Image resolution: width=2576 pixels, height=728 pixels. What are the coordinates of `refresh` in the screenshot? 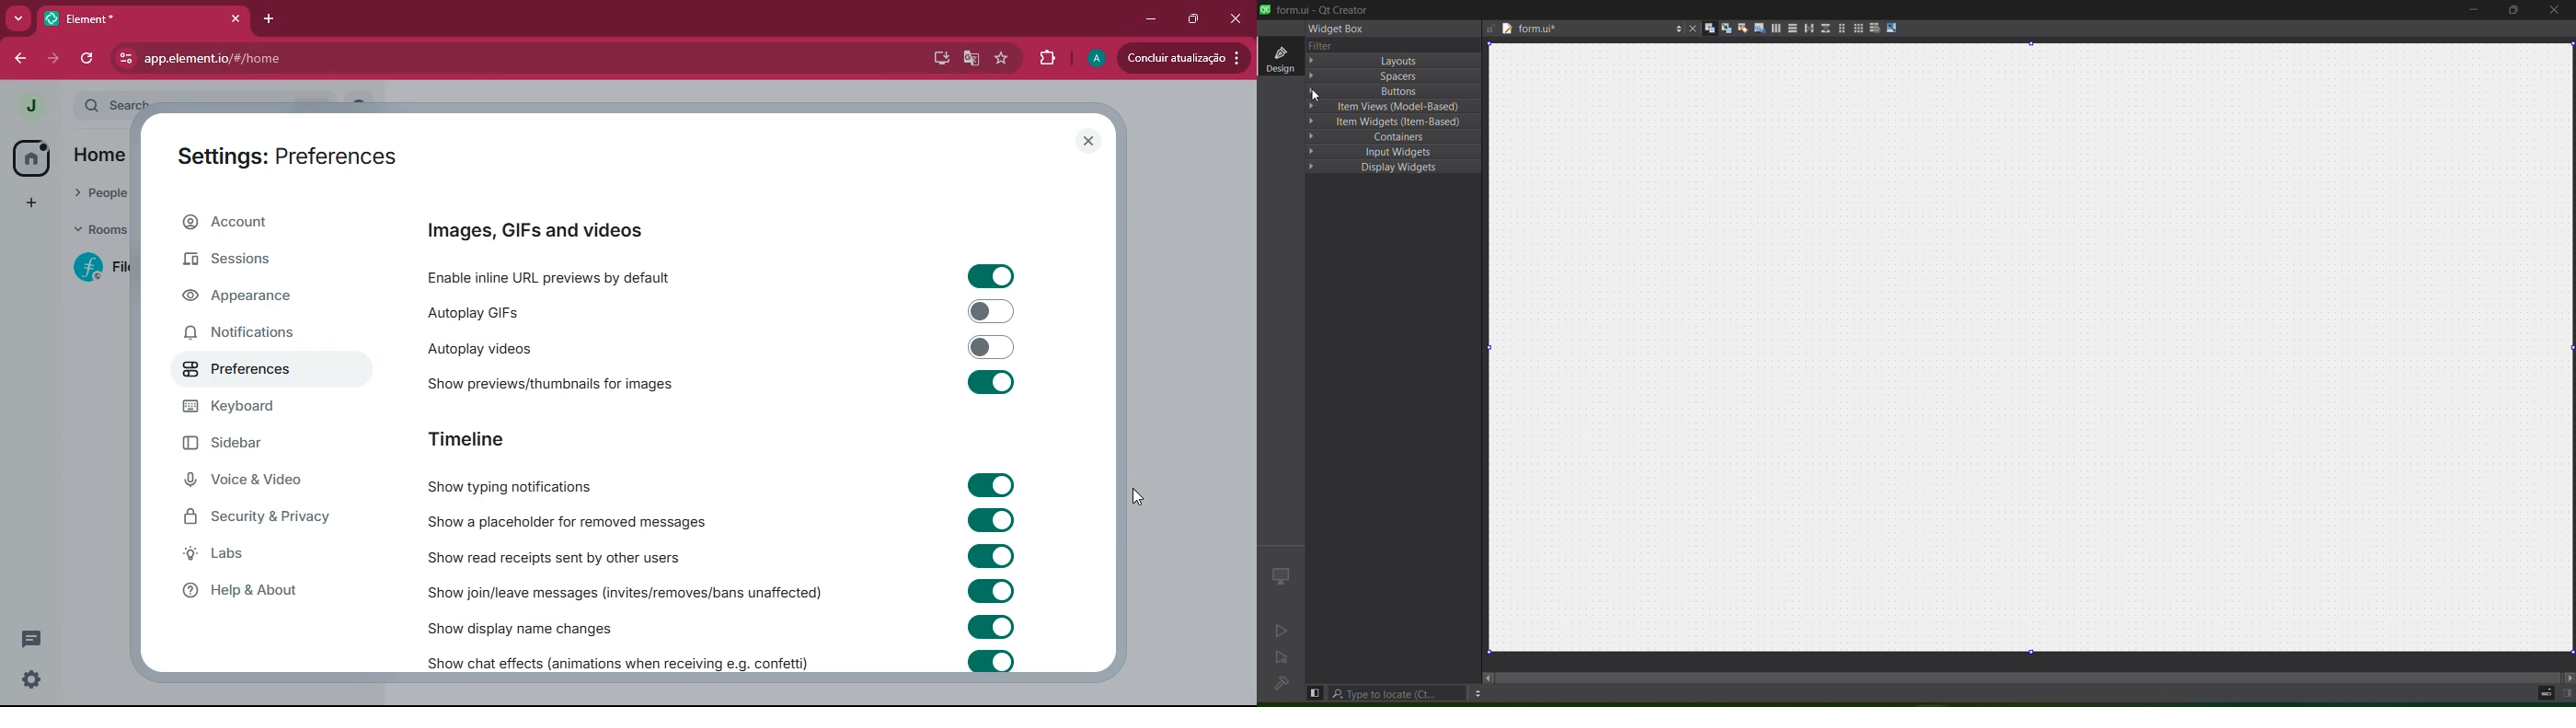 It's located at (88, 59).